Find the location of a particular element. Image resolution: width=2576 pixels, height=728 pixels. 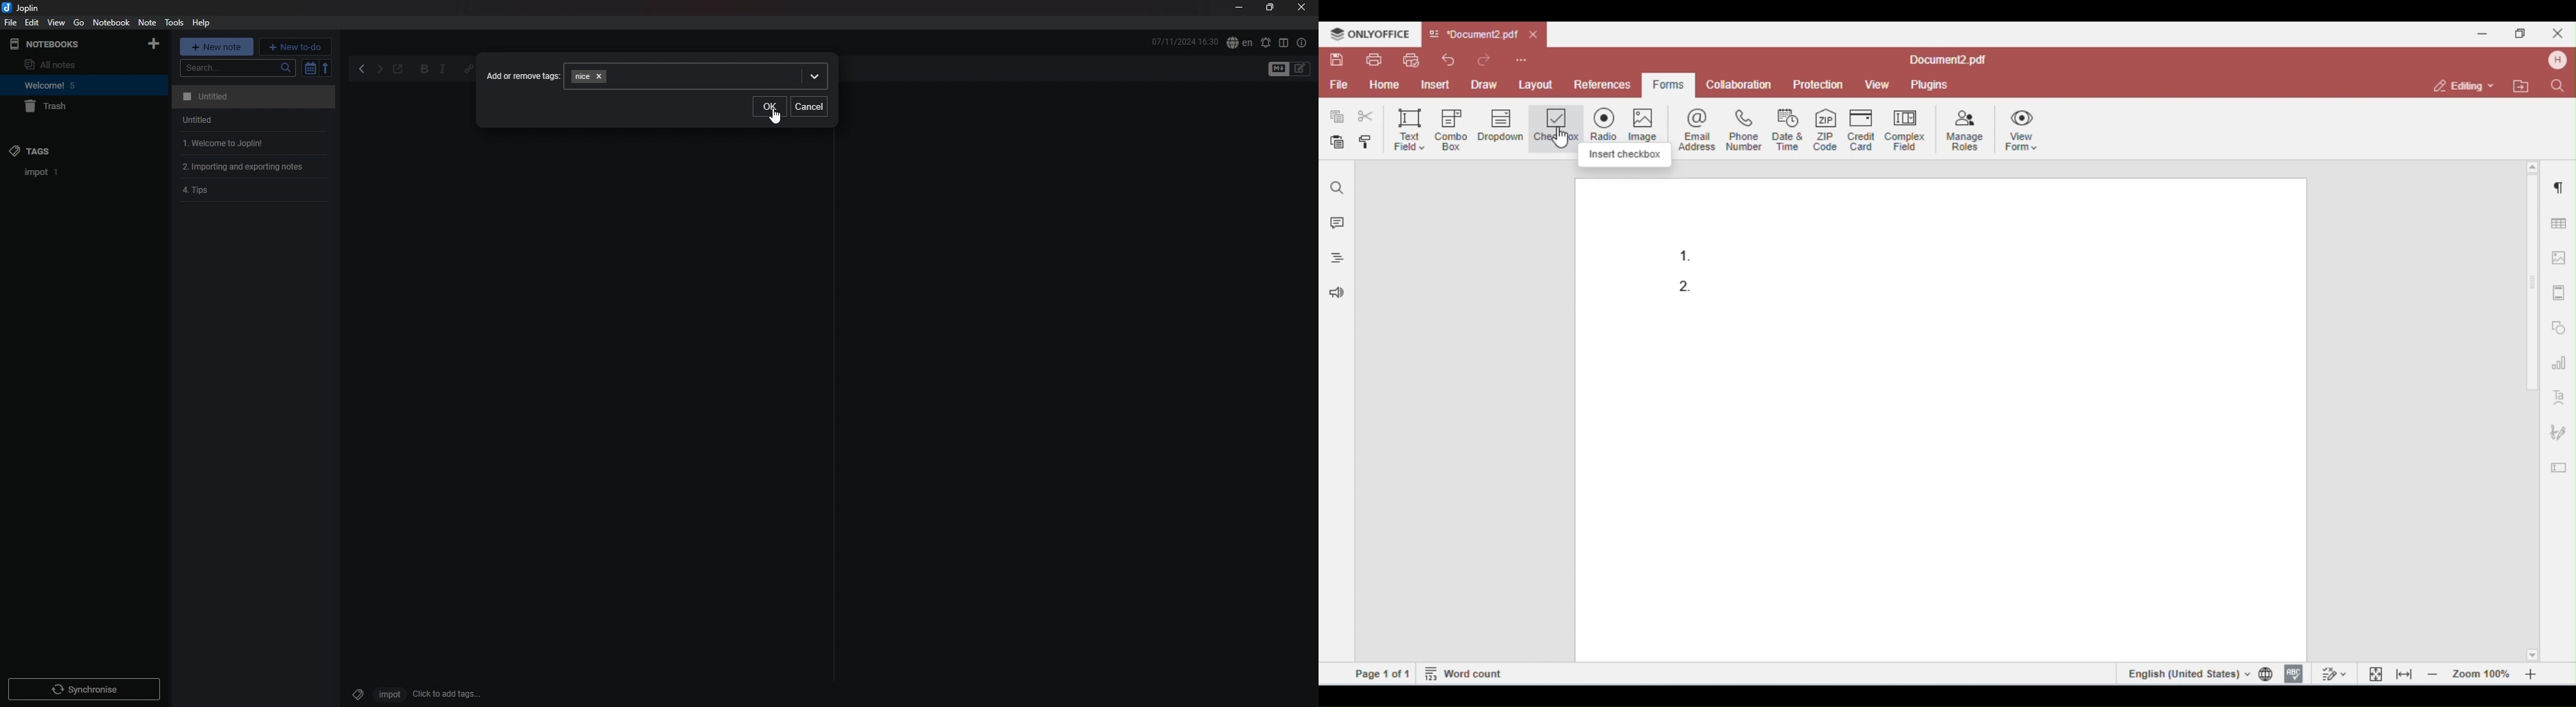

cursor is located at coordinates (775, 117).